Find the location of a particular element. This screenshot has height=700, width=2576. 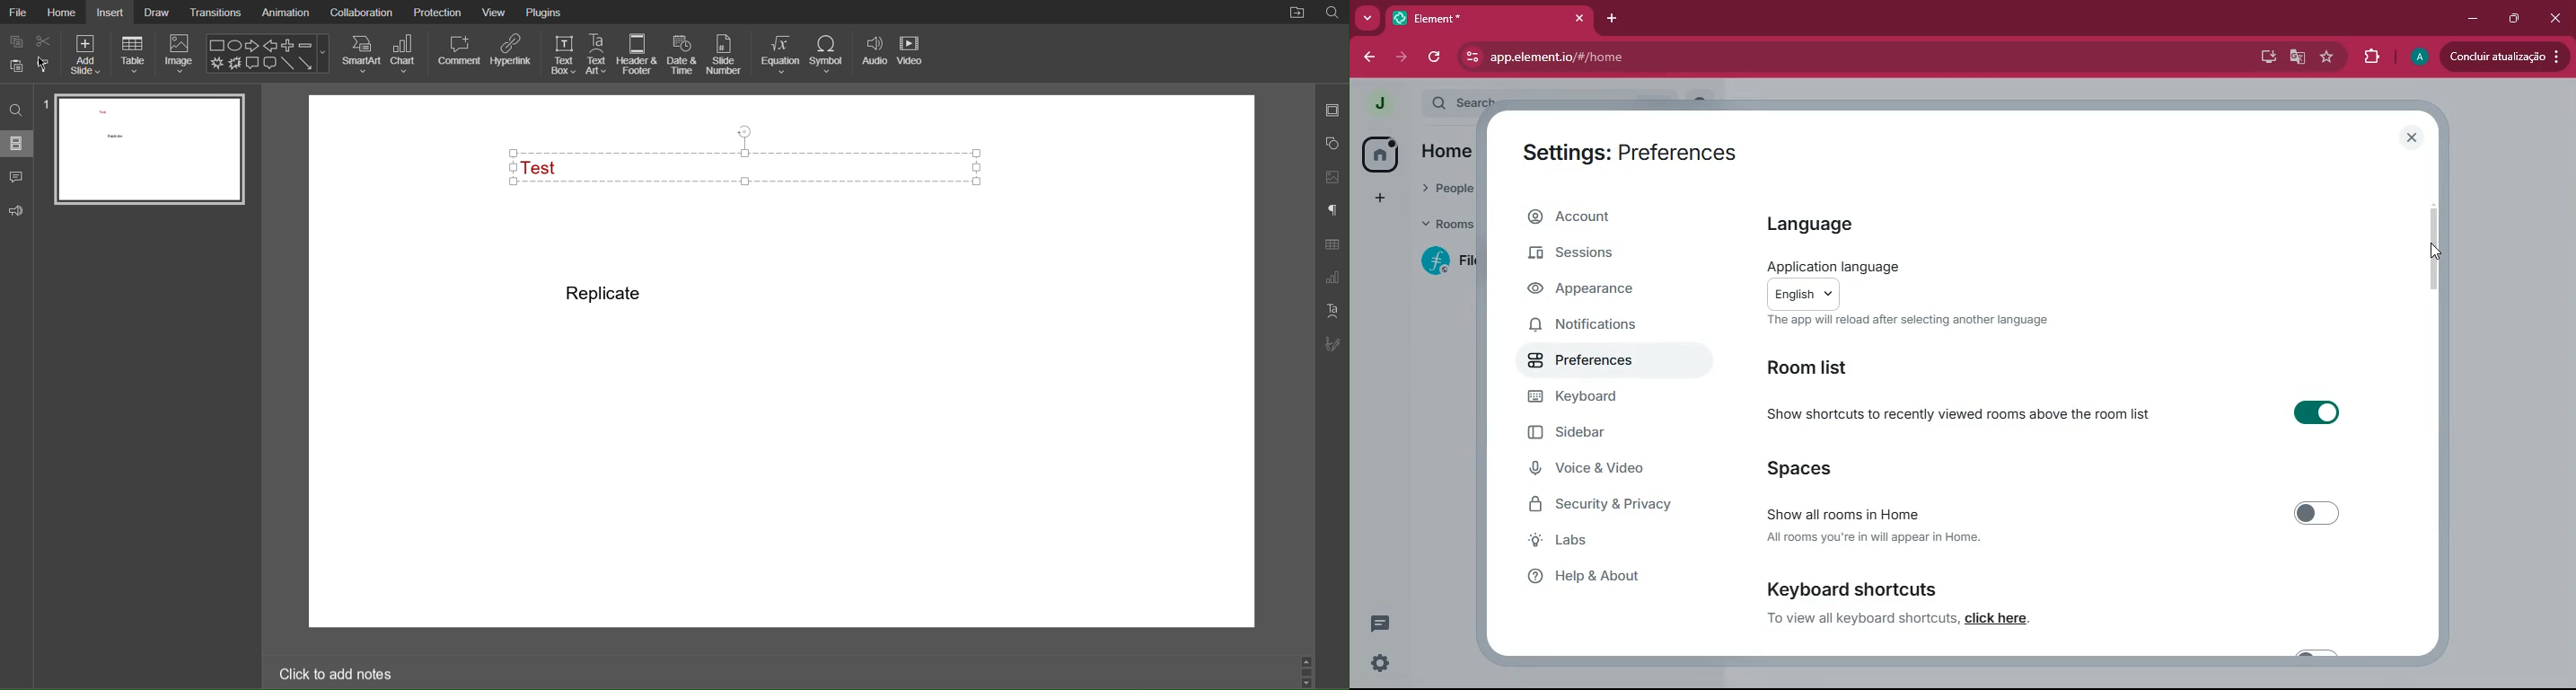

Replicate is located at coordinates (604, 294).